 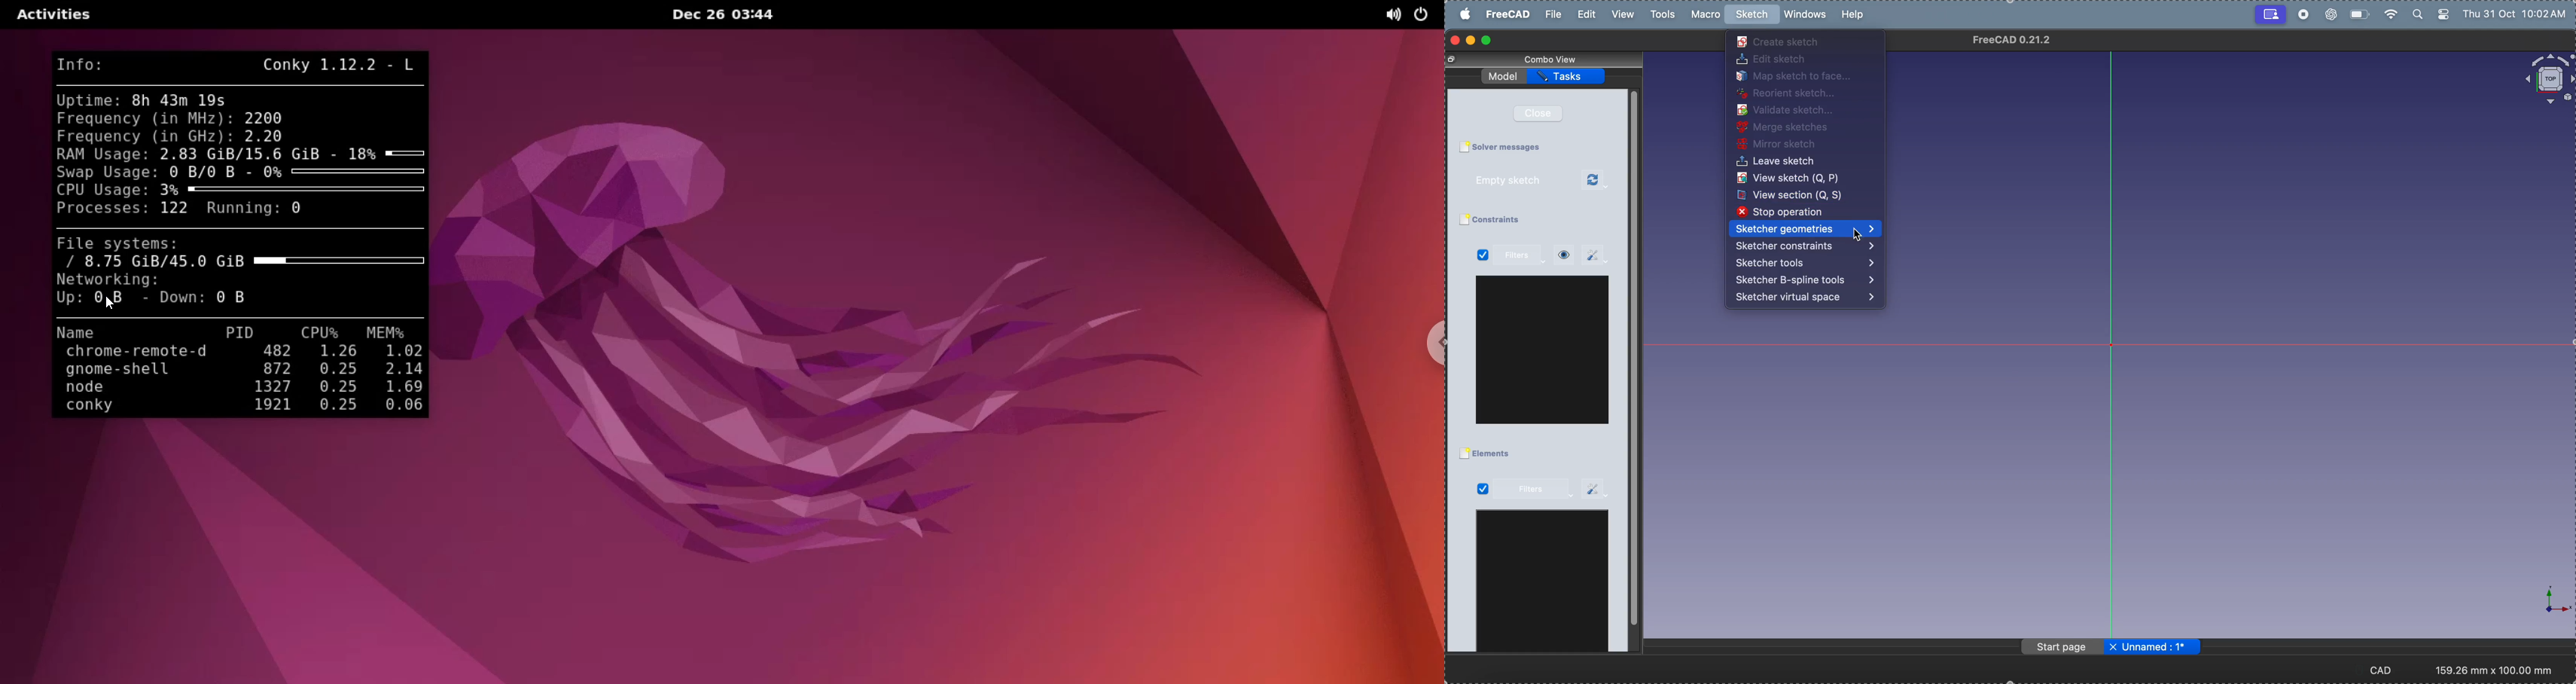 I want to click on settings, so click(x=1596, y=488).